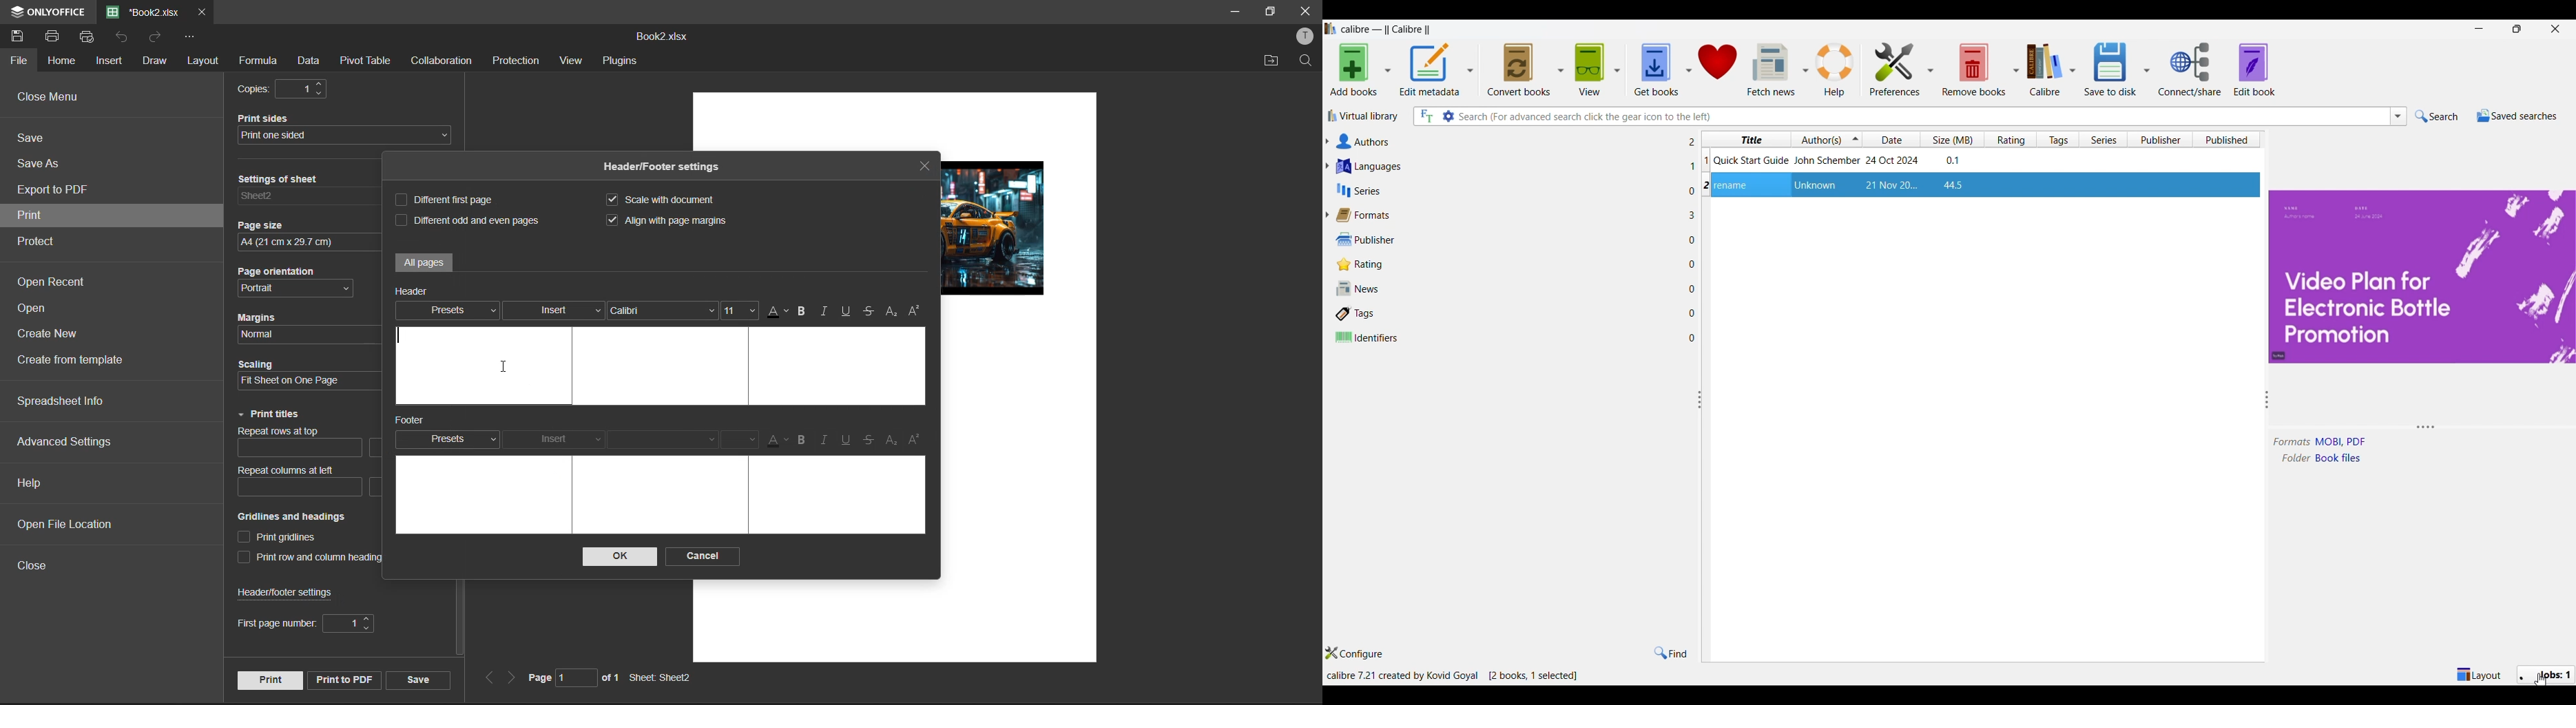 The height and width of the screenshot is (728, 2576). I want to click on Tags , so click(1508, 315).